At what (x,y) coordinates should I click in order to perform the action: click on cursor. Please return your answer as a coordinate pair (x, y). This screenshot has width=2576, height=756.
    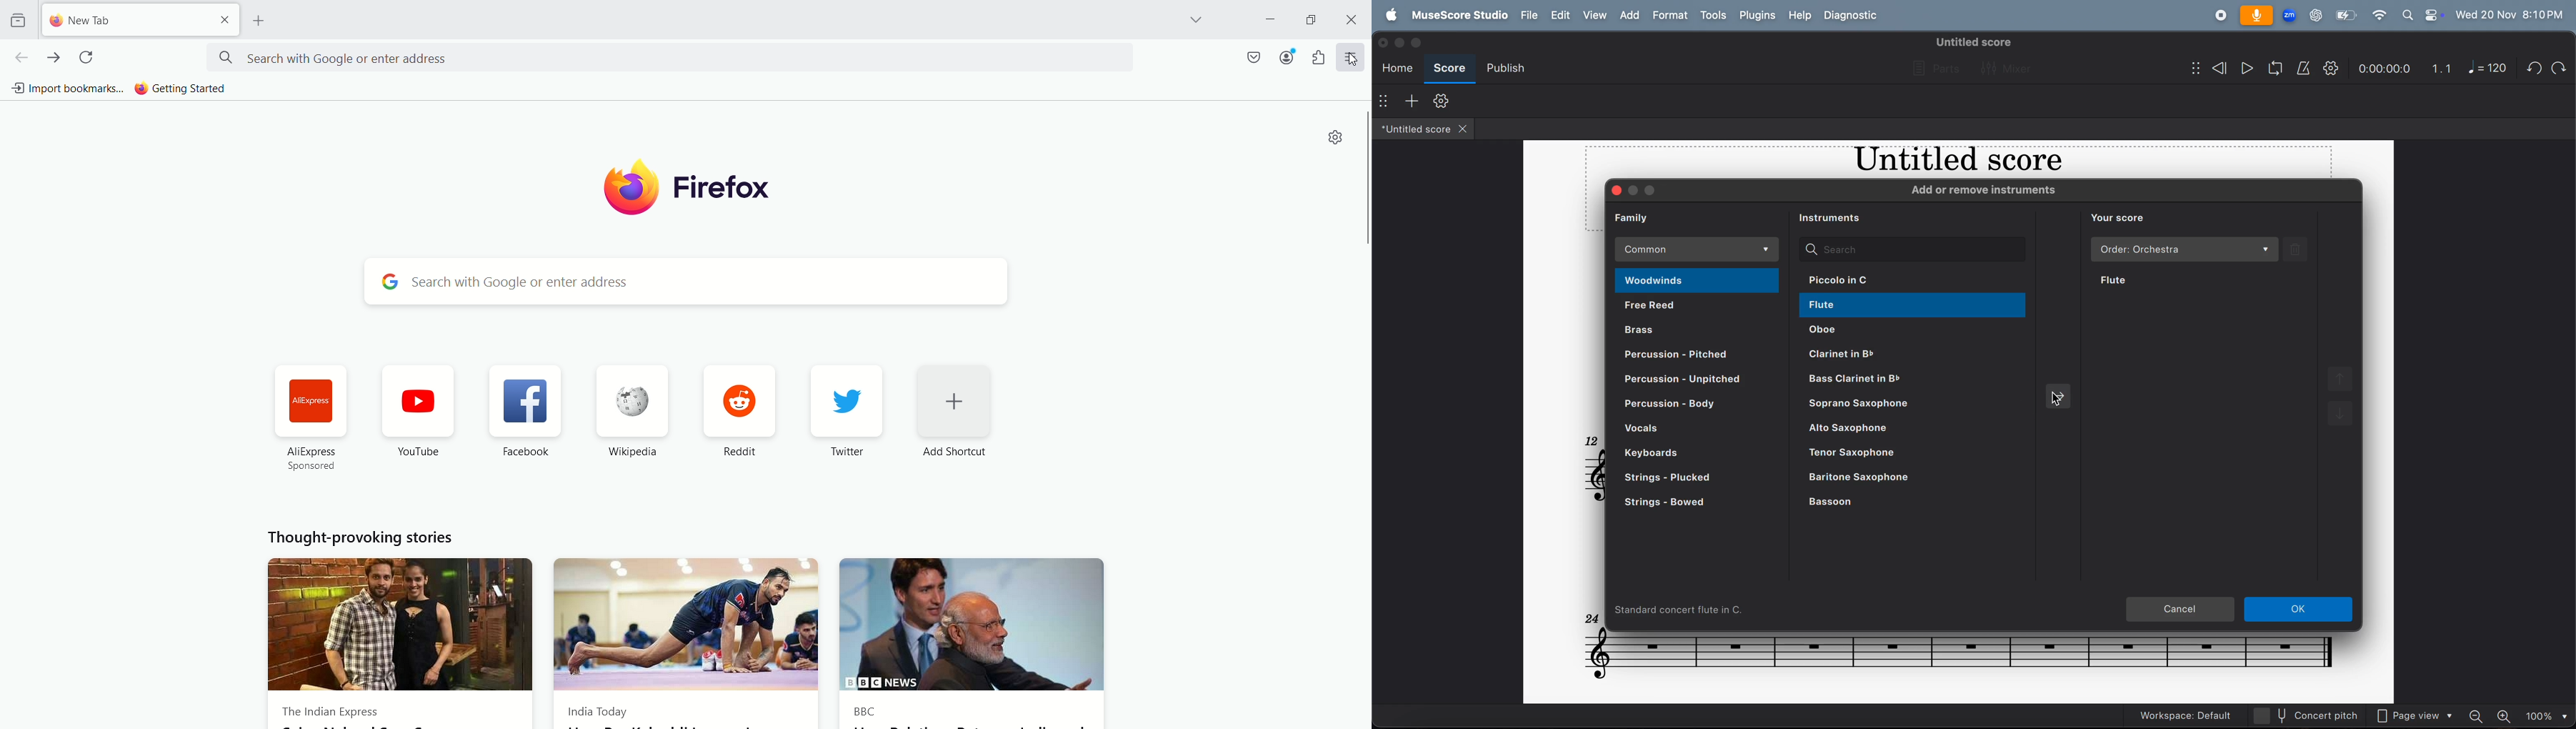
    Looking at the image, I should click on (2060, 404).